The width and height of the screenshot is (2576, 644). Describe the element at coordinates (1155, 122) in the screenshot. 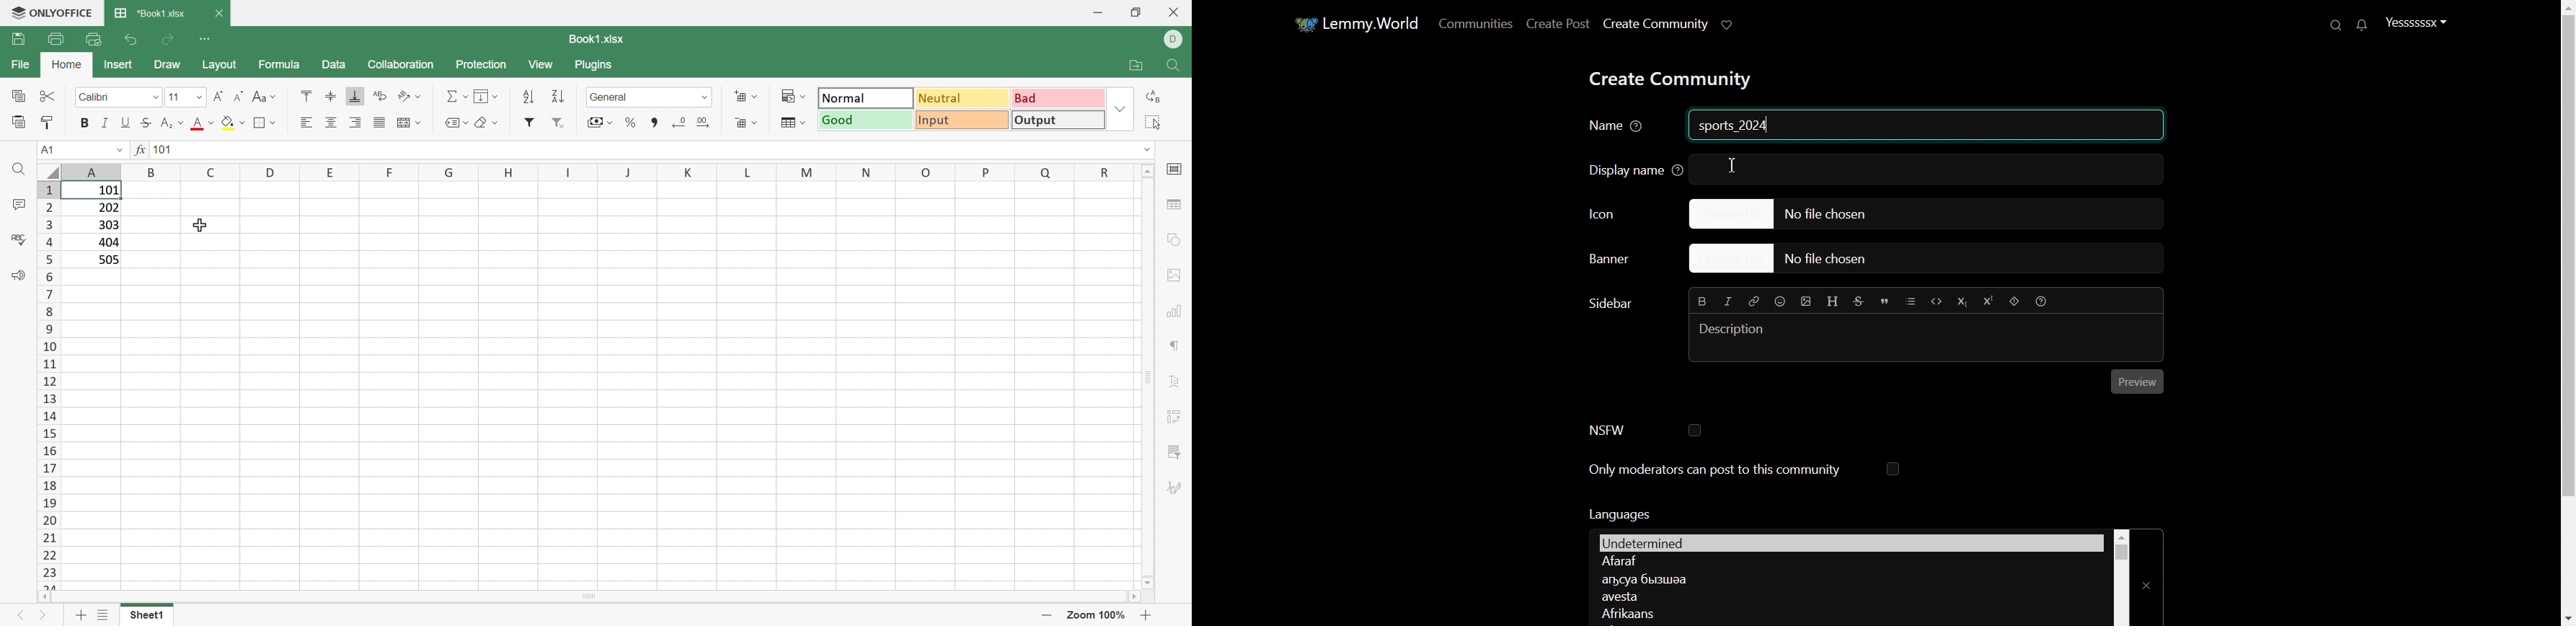

I see `Select all` at that location.